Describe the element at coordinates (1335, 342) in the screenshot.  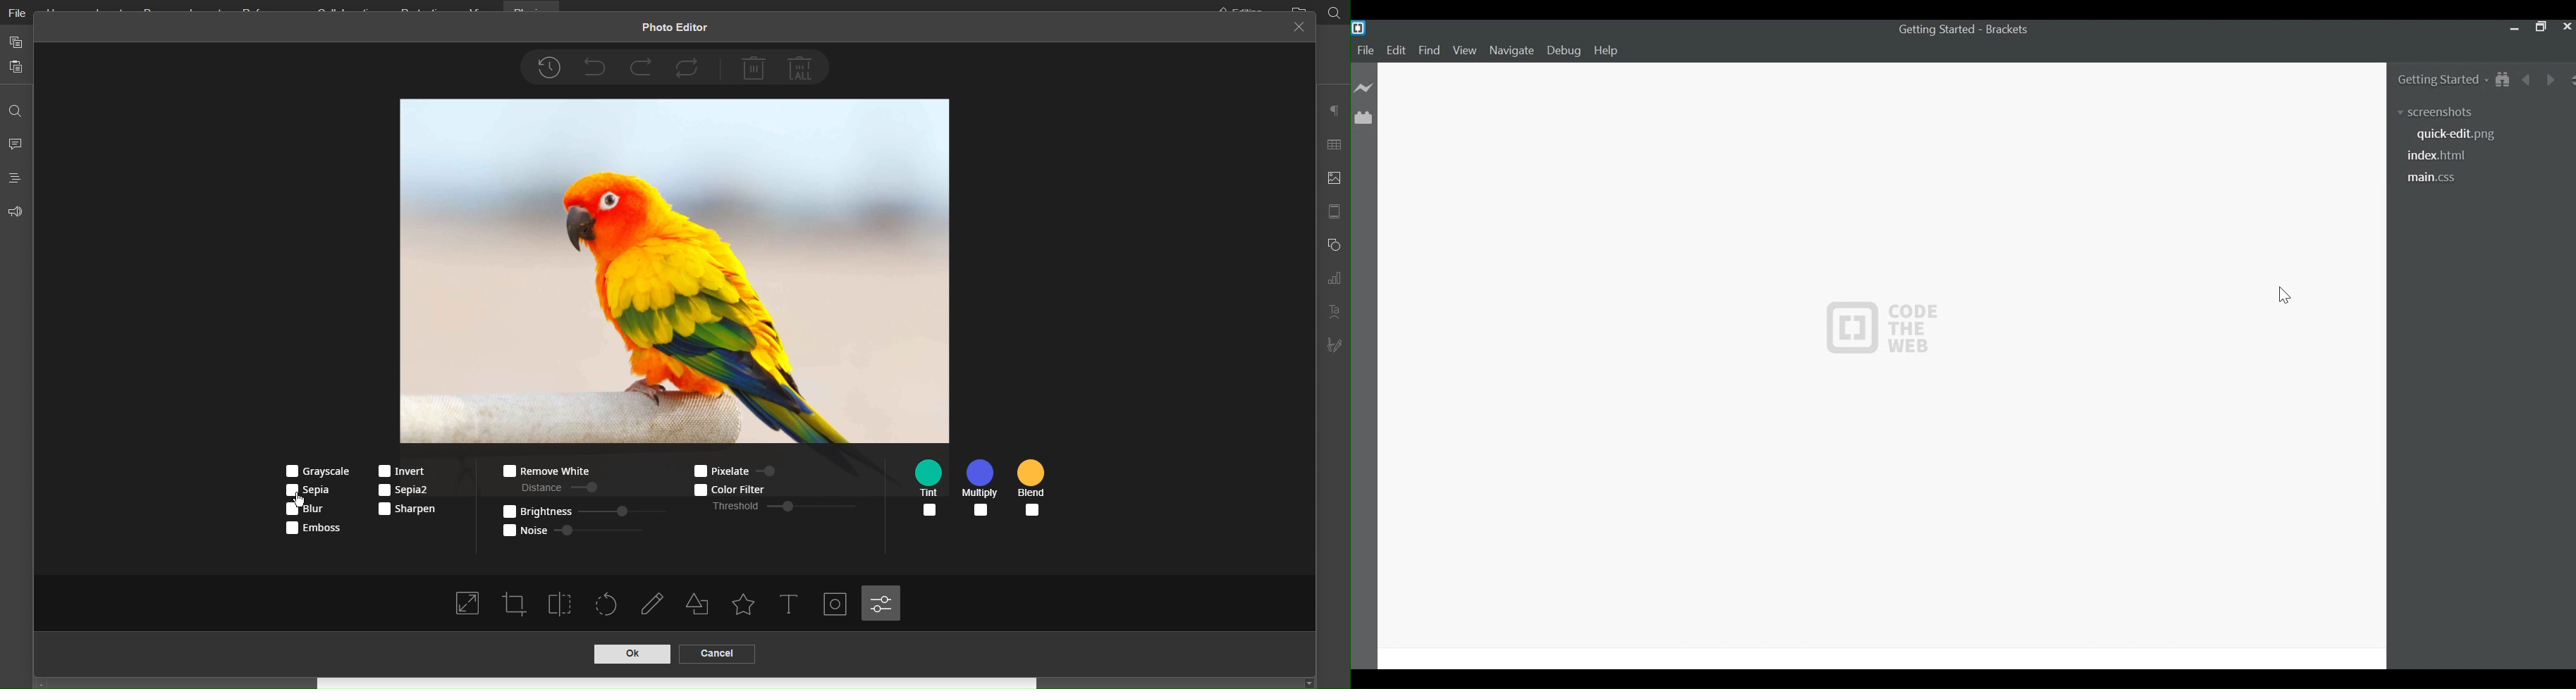
I see `Signature` at that location.